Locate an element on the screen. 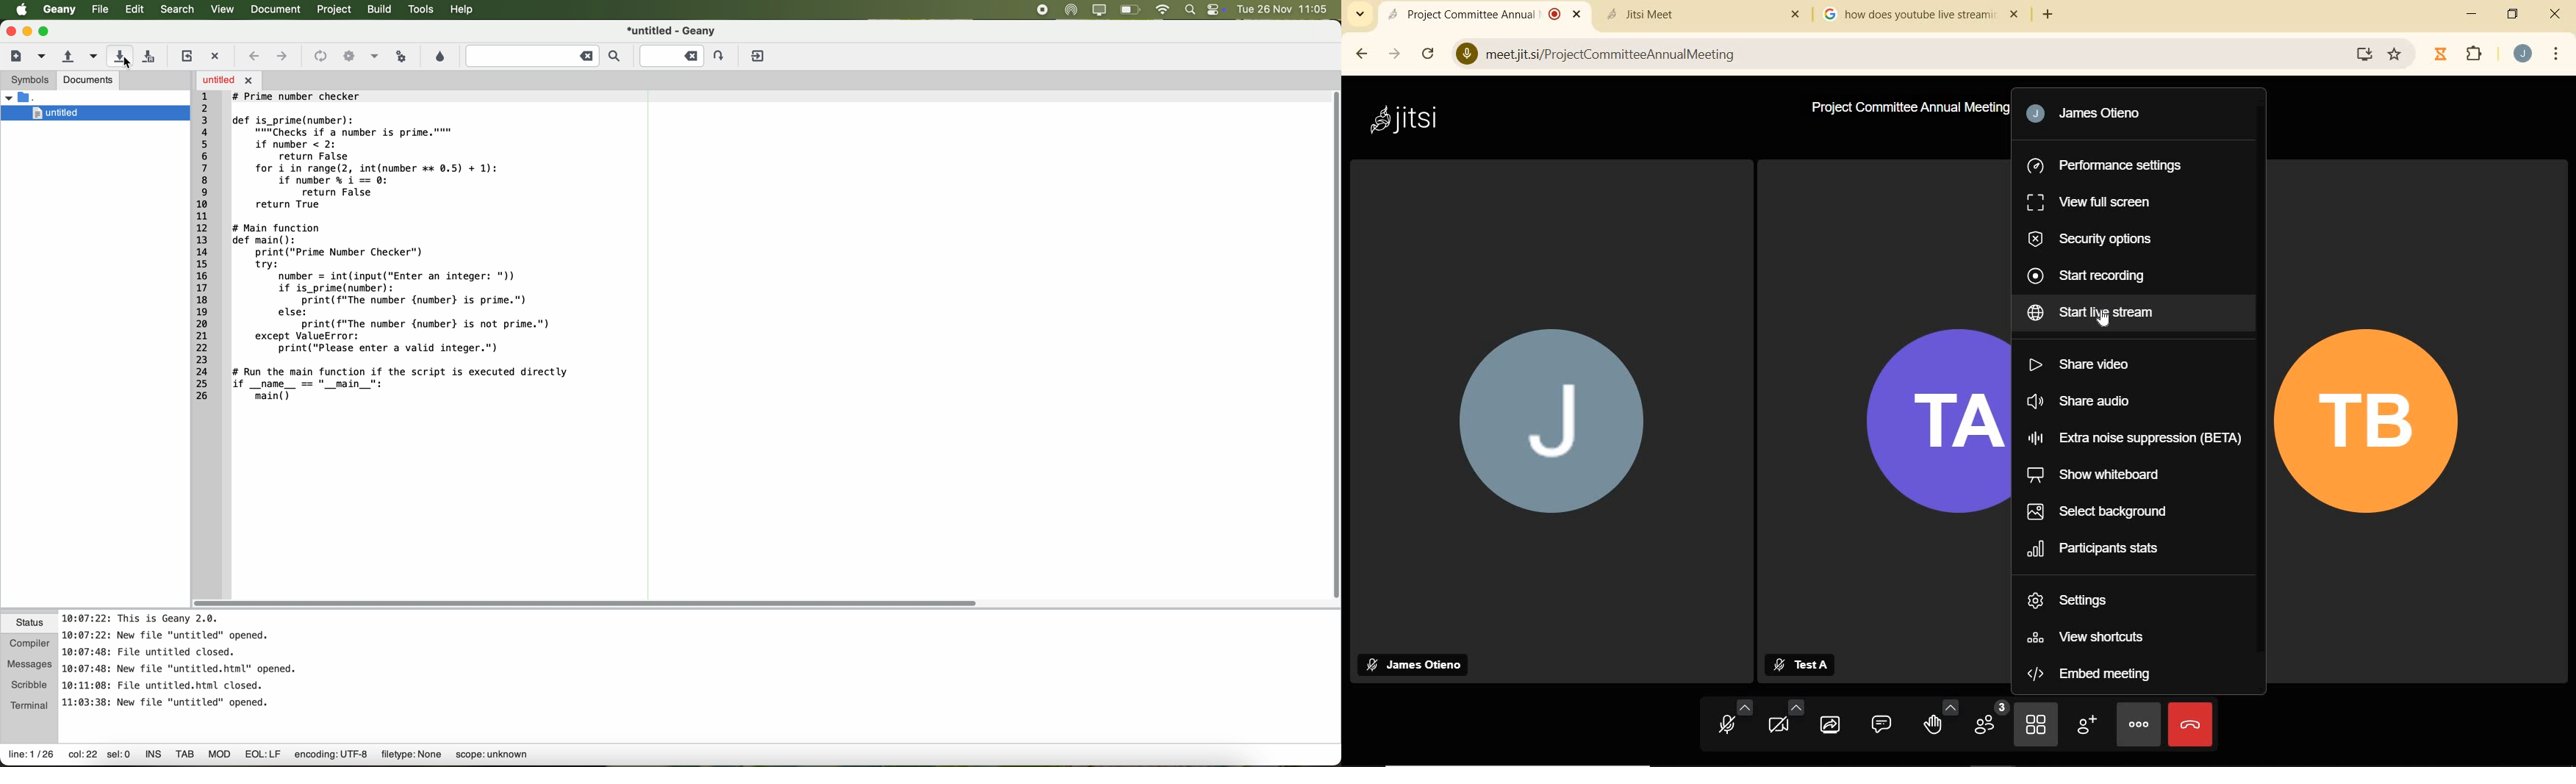 This screenshot has height=784, width=2576. search tabs is located at coordinates (1360, 15).